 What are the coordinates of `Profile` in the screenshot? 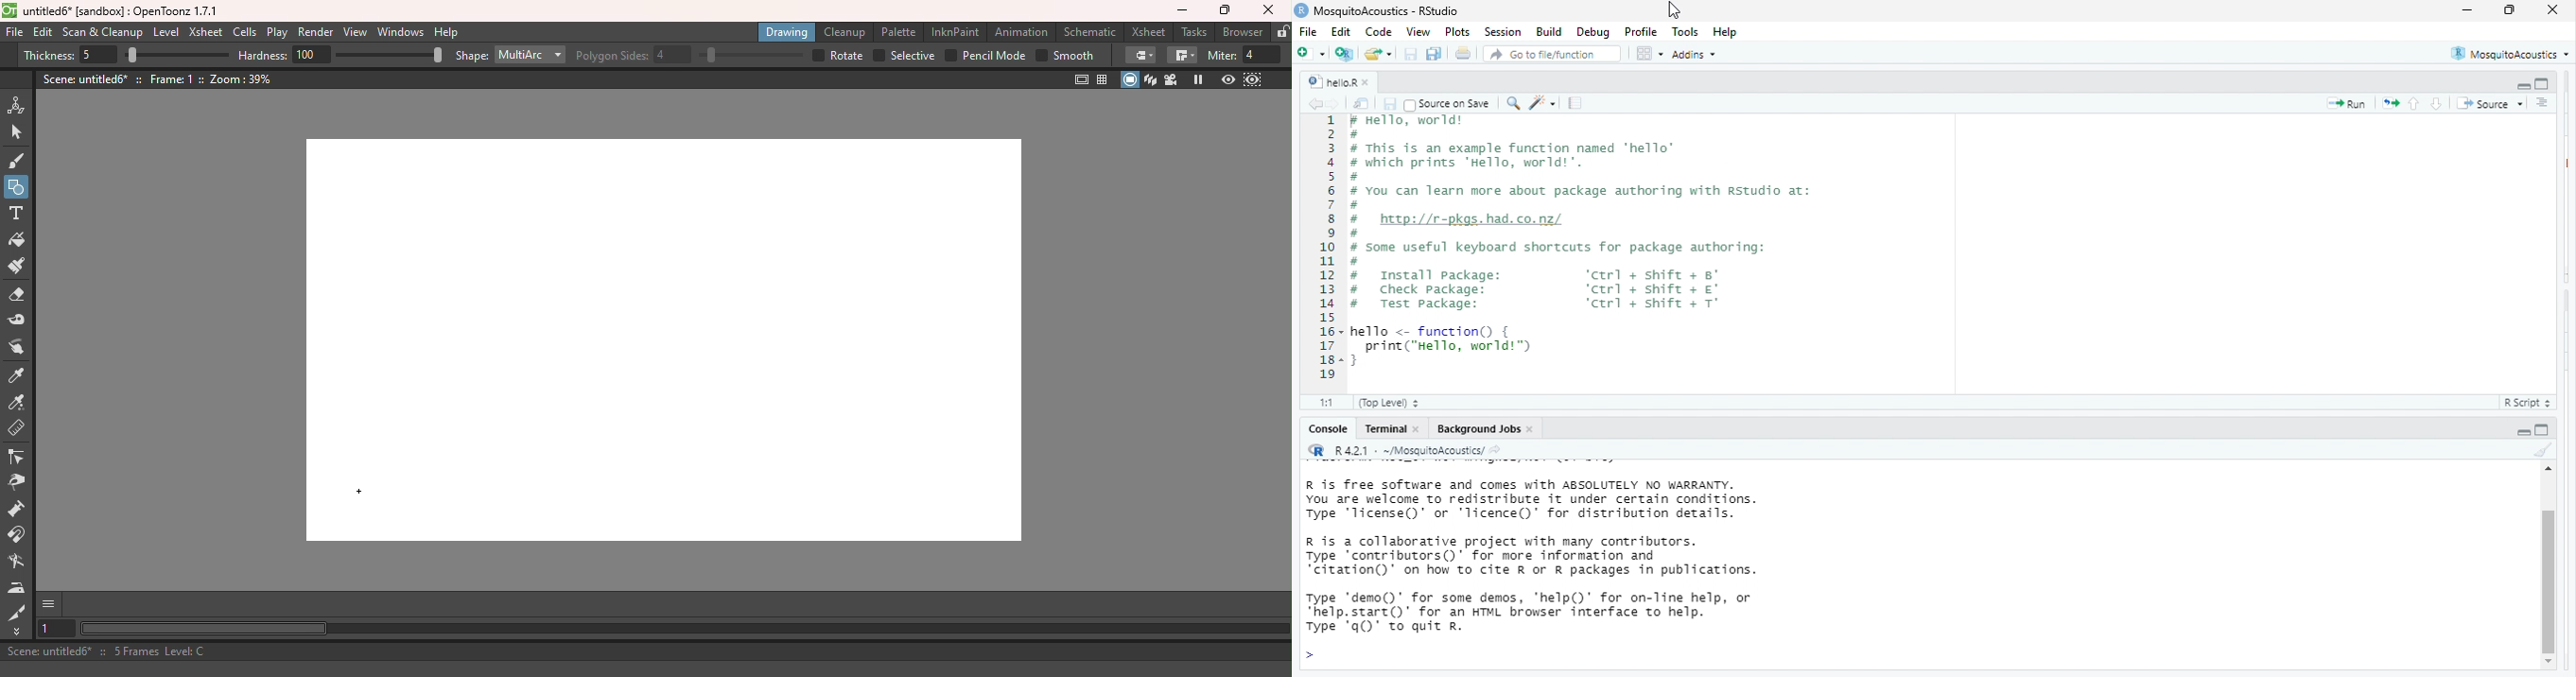 It's located at (1643, 32).